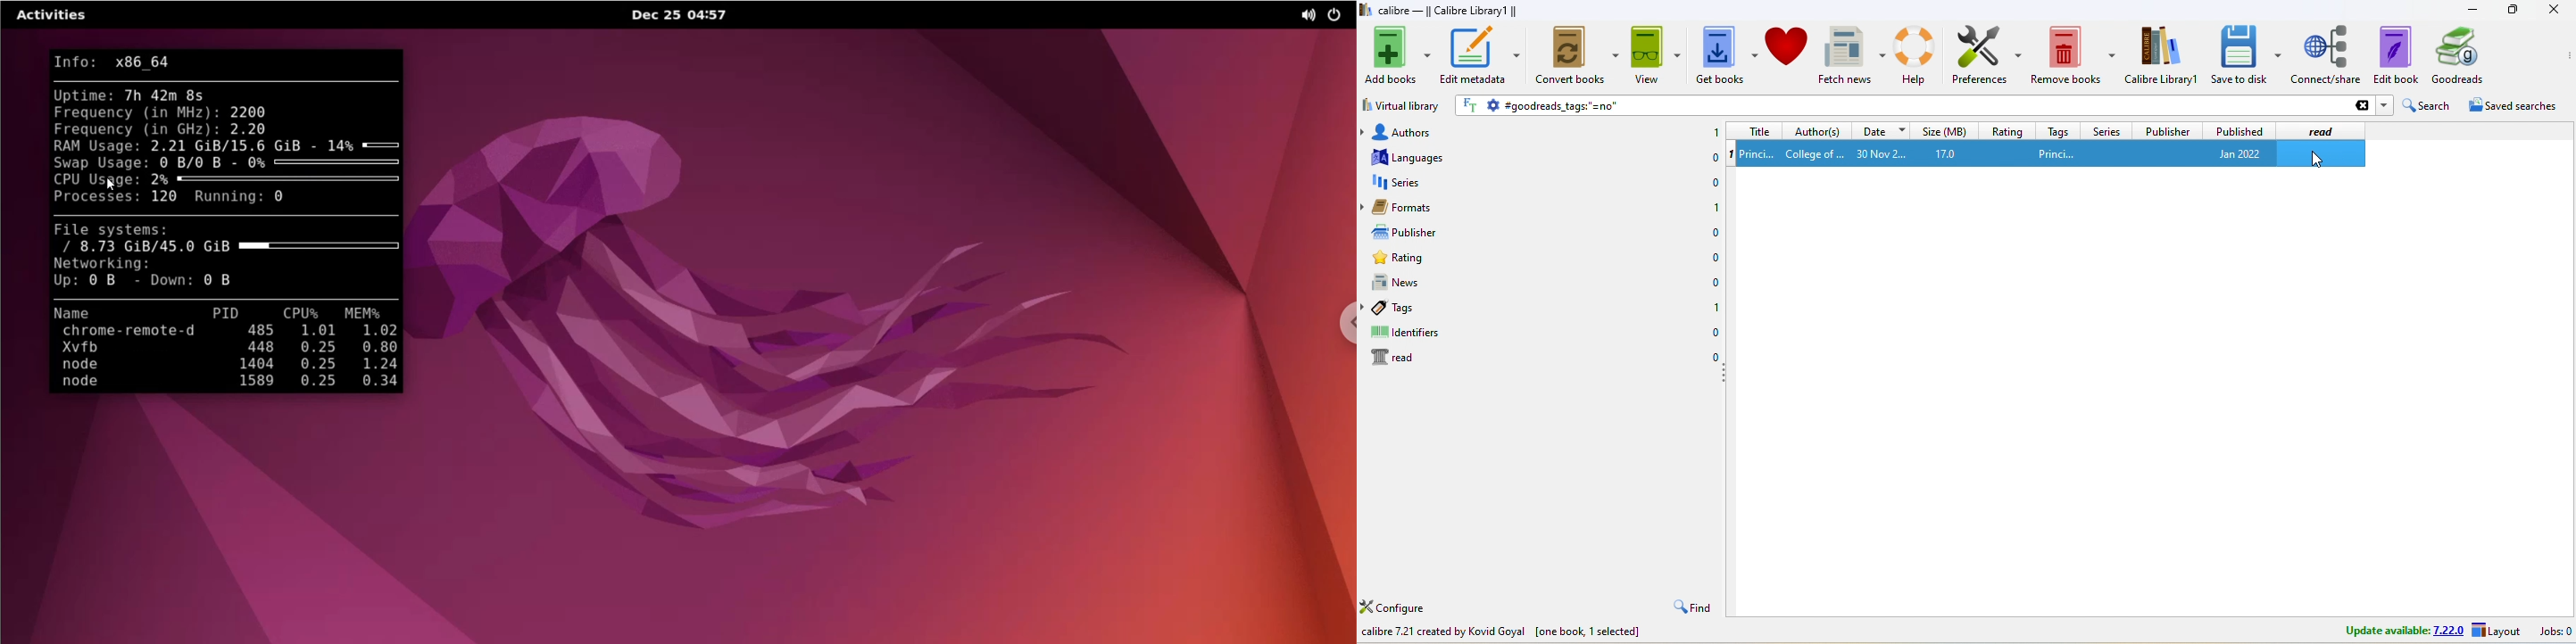 The width and height of the screenshot is (2576, 644). I want to click on connect/share, so click(2327, 55).